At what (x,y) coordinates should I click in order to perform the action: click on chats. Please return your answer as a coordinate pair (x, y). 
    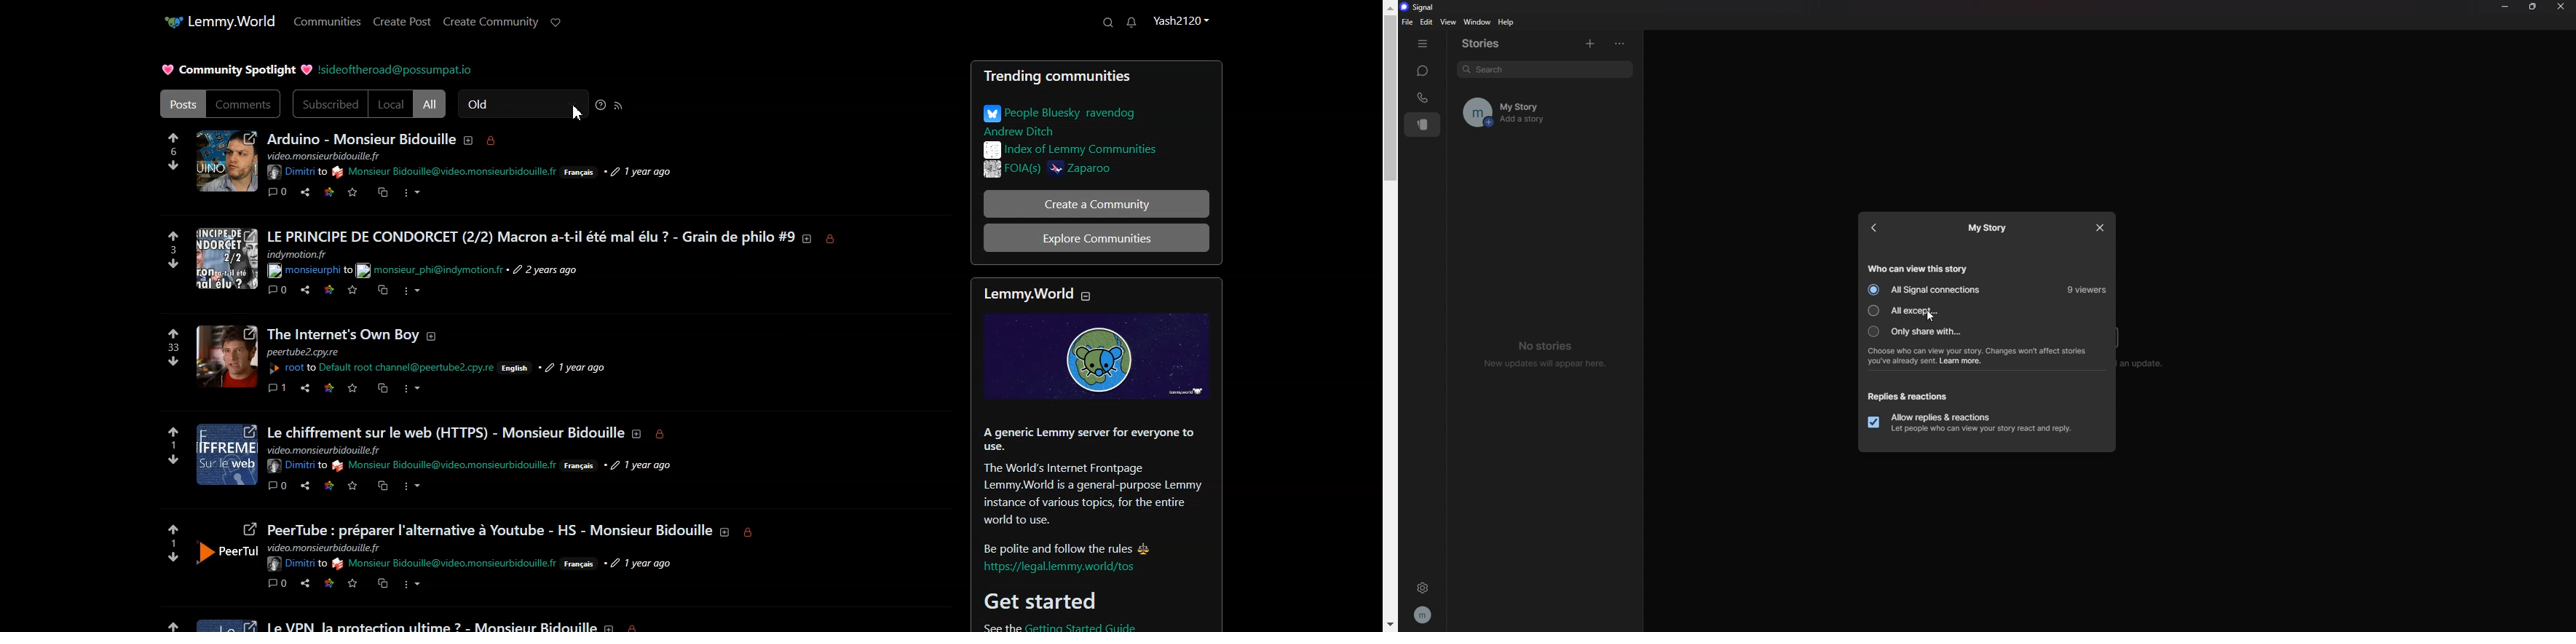
    Looking at the image, I should click on (1422, 71).